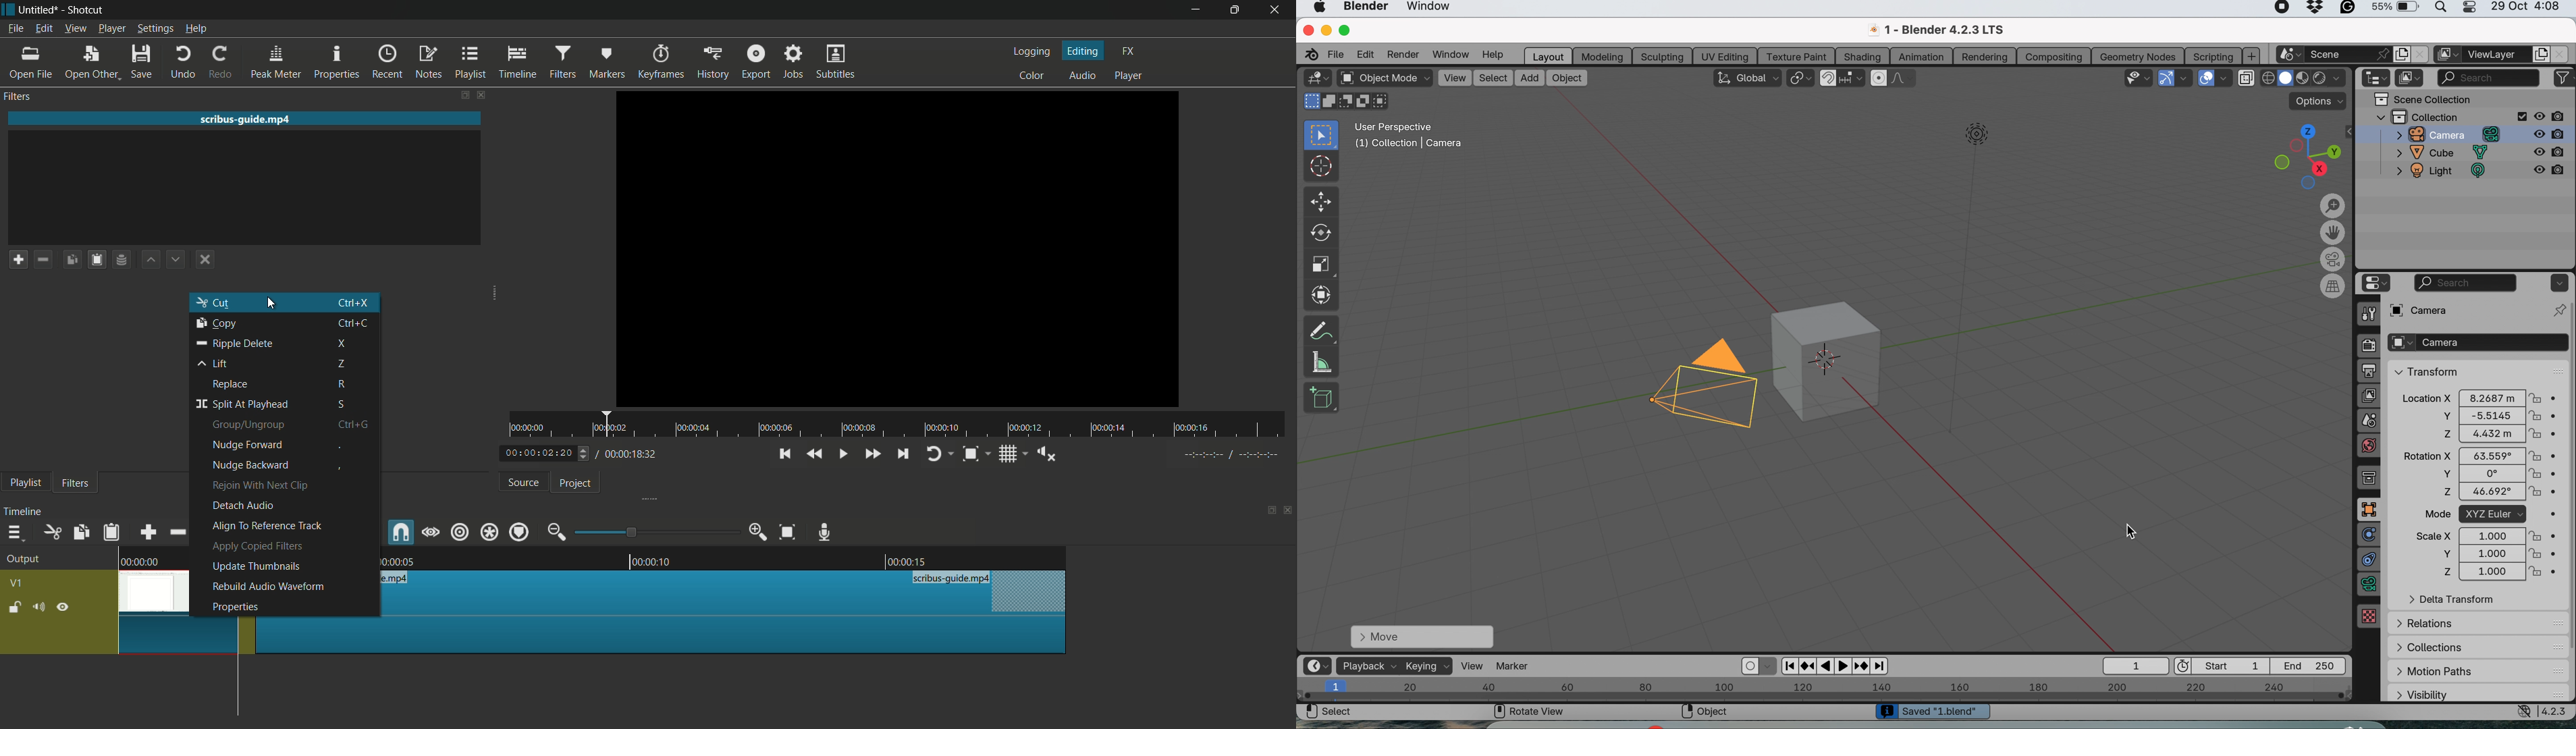 This screenshot has height=756, width=2576. I want to click on keyboard shortcut, so click(342, 385).